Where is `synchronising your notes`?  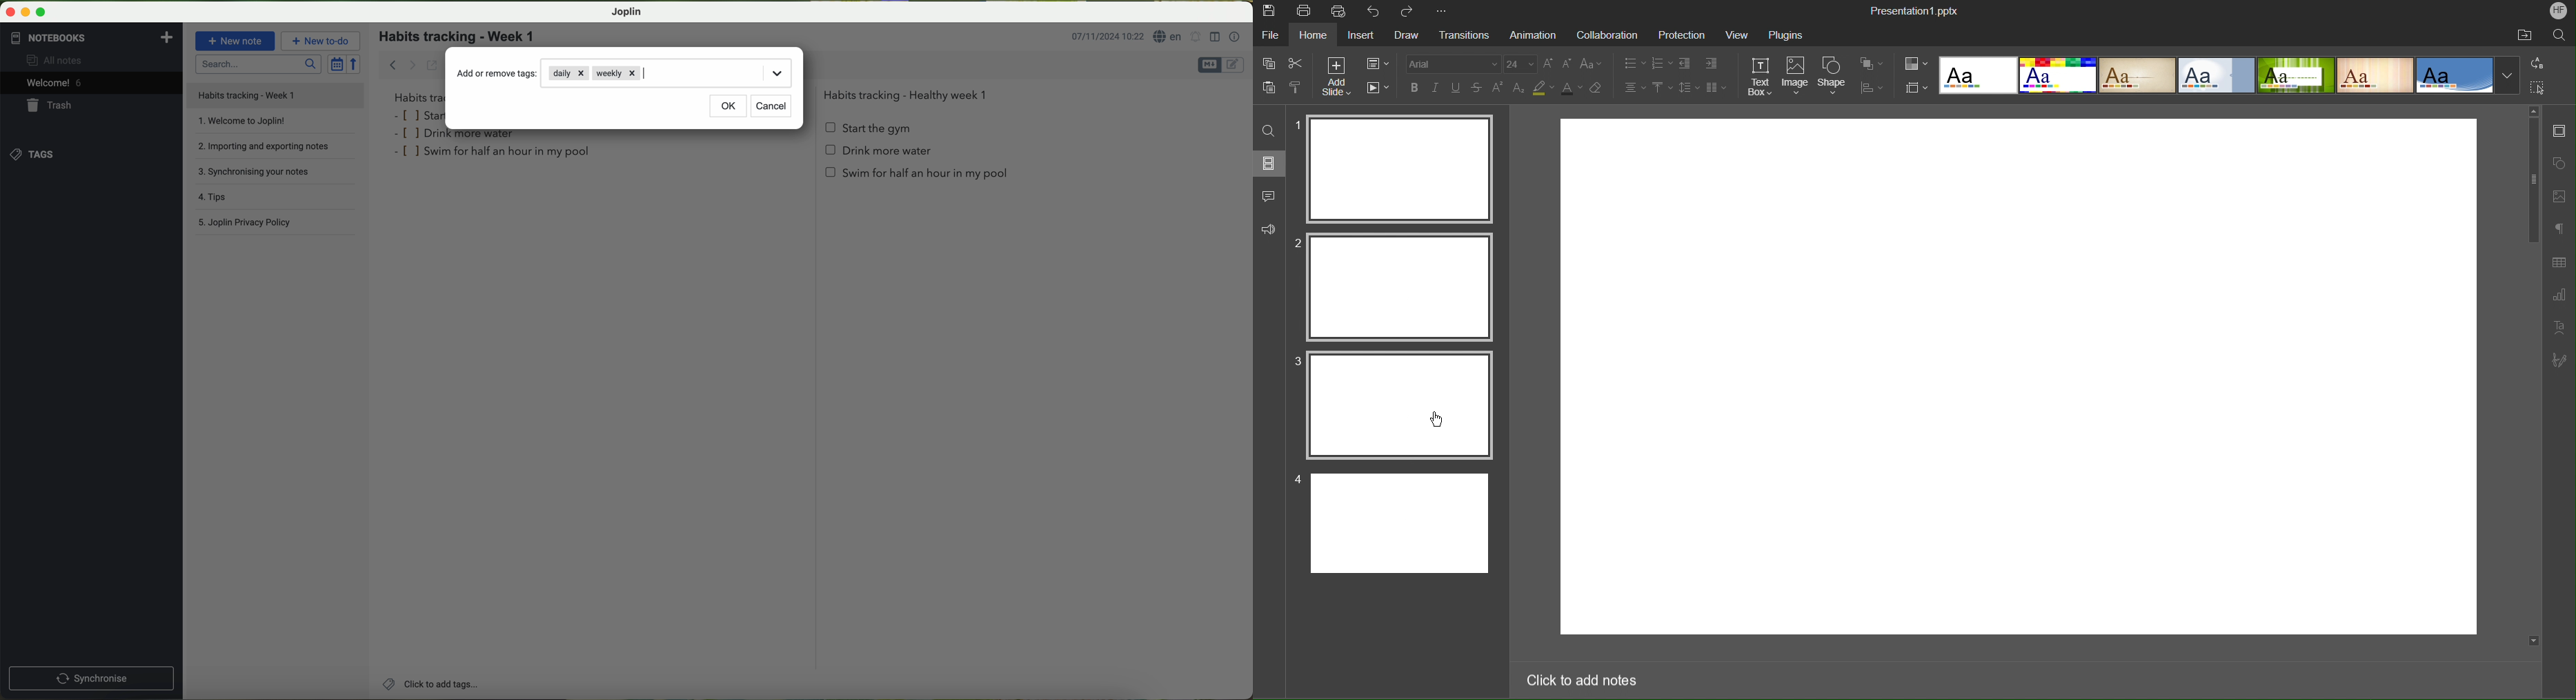 synchronising your notes is located at coordinates (279, 175).